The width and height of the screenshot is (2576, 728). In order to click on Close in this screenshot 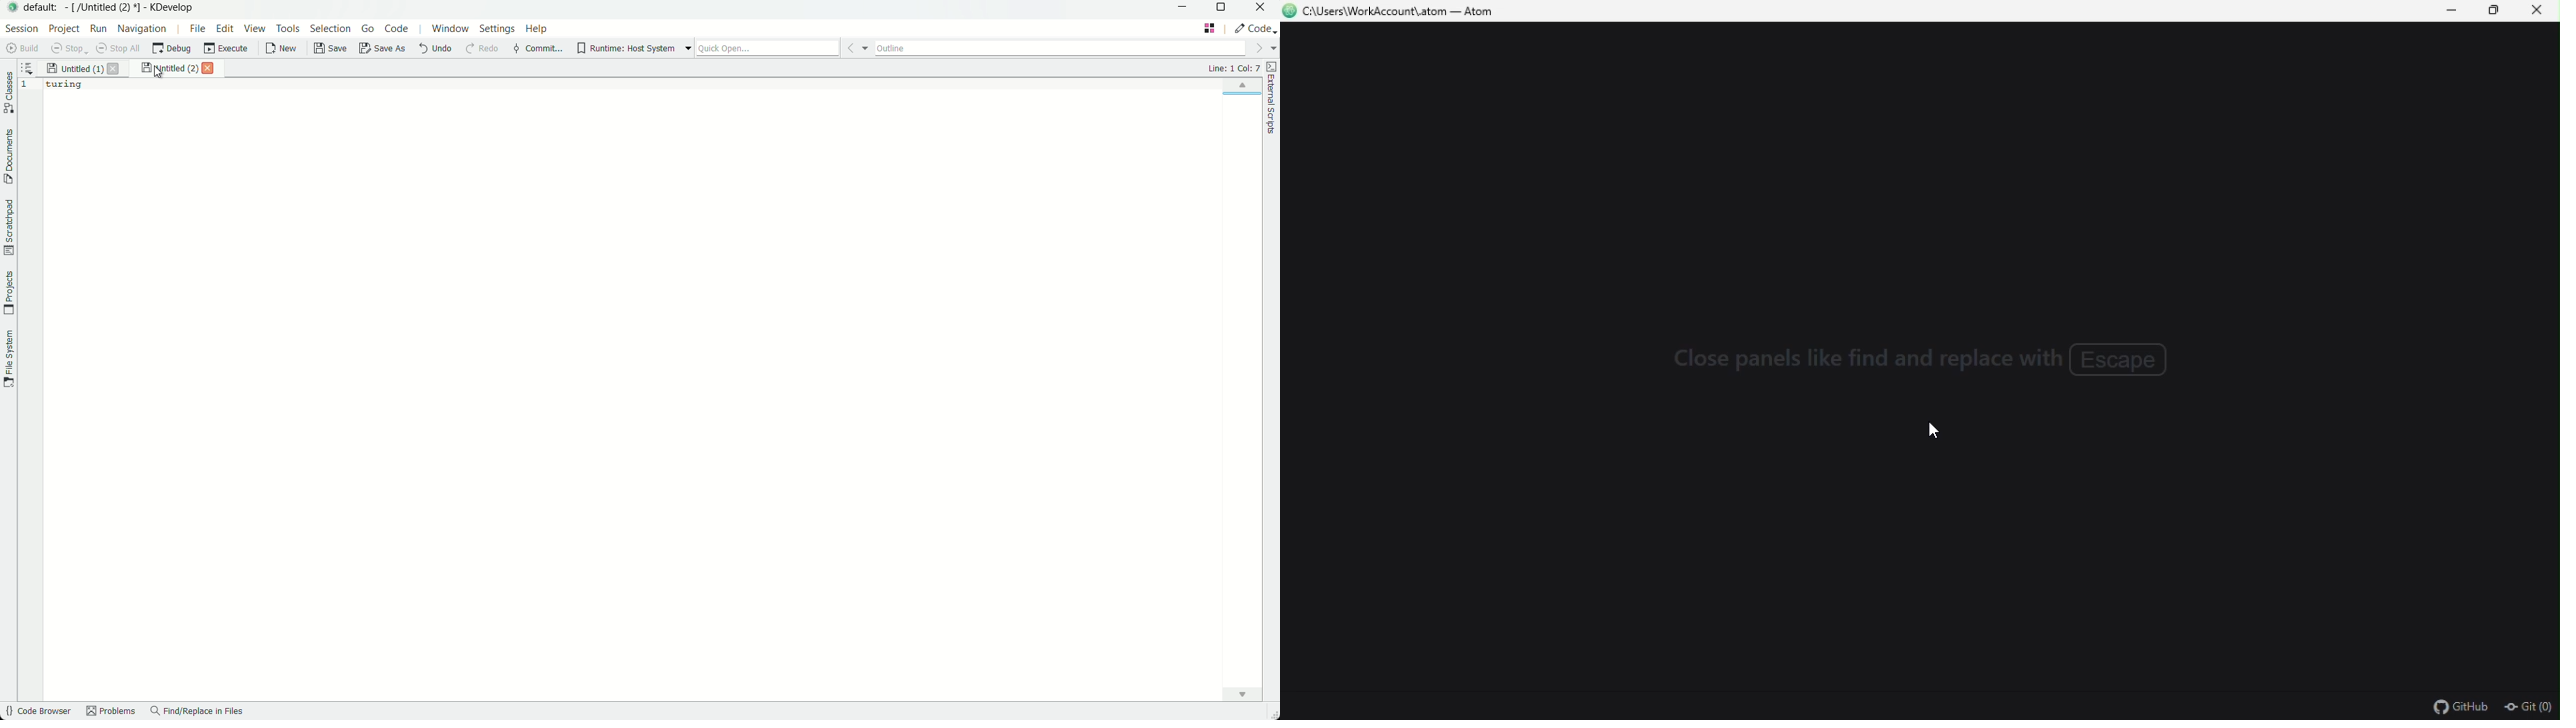, I will do `click(2538, 11)`.